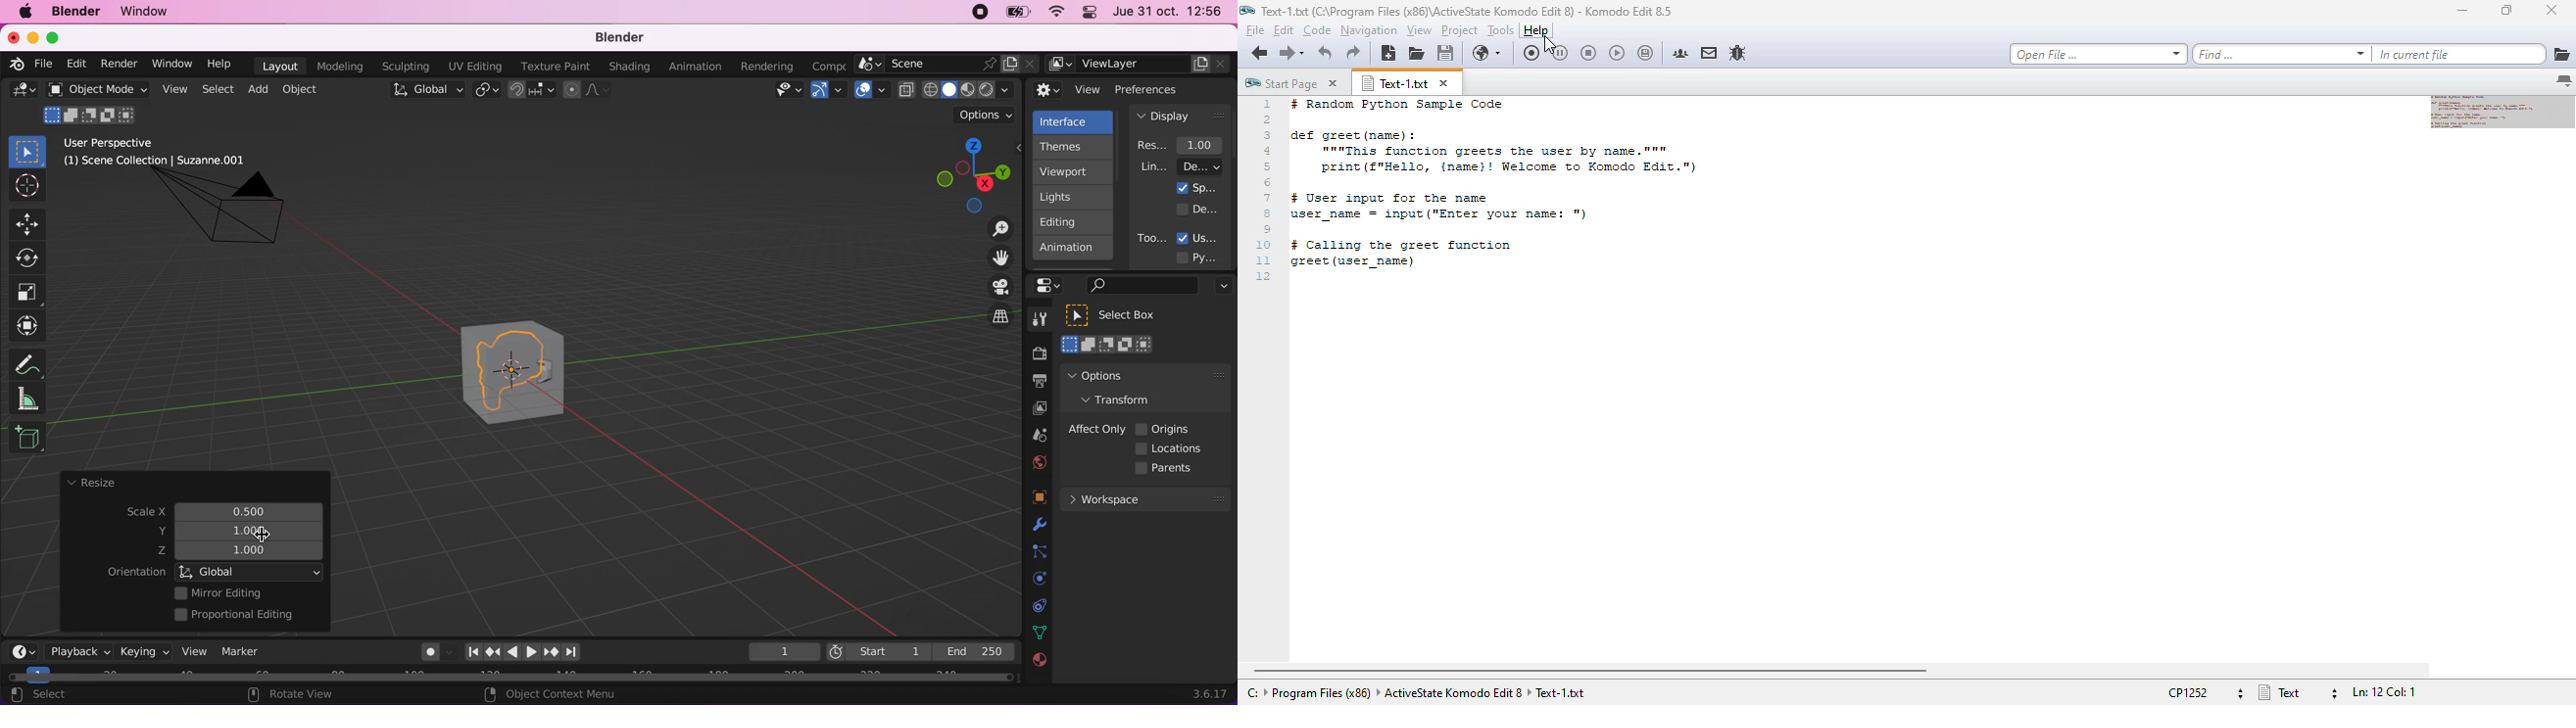 Image resolution: width=2576 pixels, height=728 pixels. What do you see at coordinates (947, 64) in the screenshot?
I see `scene` at bounding box center [947, 64].